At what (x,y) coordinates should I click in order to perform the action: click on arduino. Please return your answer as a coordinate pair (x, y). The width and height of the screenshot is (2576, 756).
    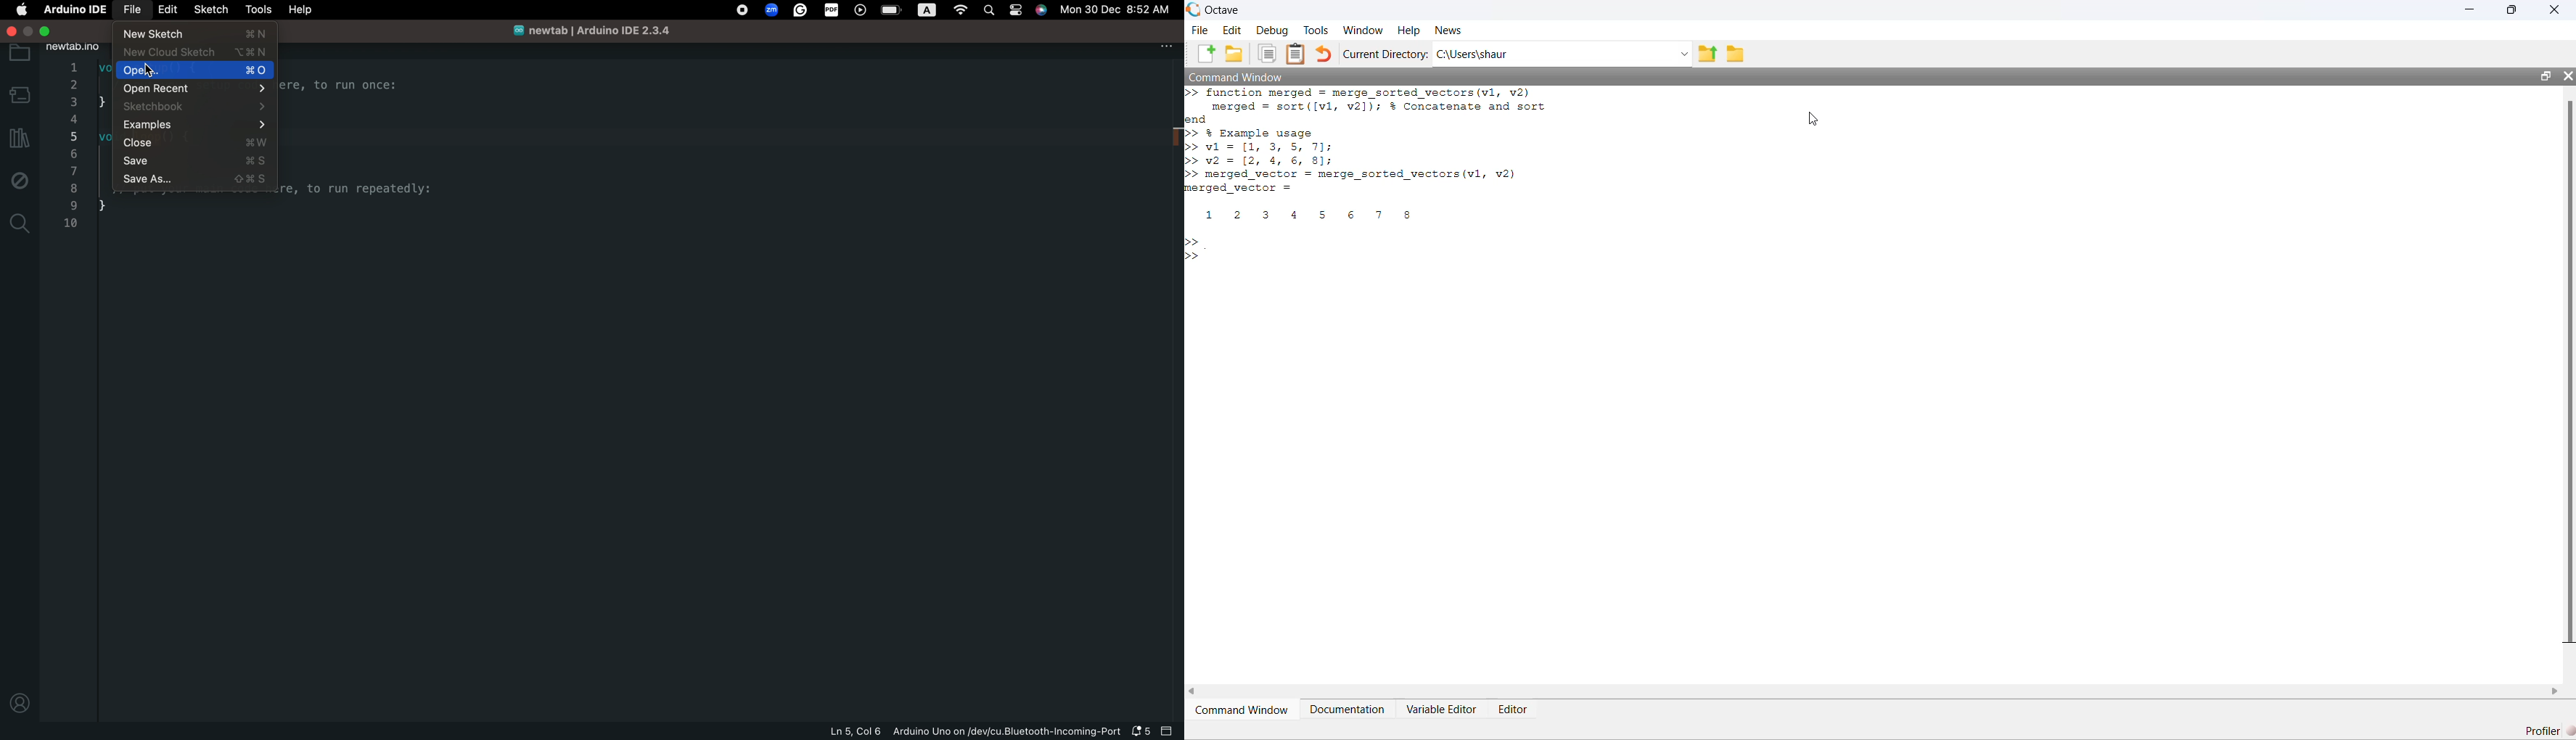
    Looking at the image, I should click on (74, 10).